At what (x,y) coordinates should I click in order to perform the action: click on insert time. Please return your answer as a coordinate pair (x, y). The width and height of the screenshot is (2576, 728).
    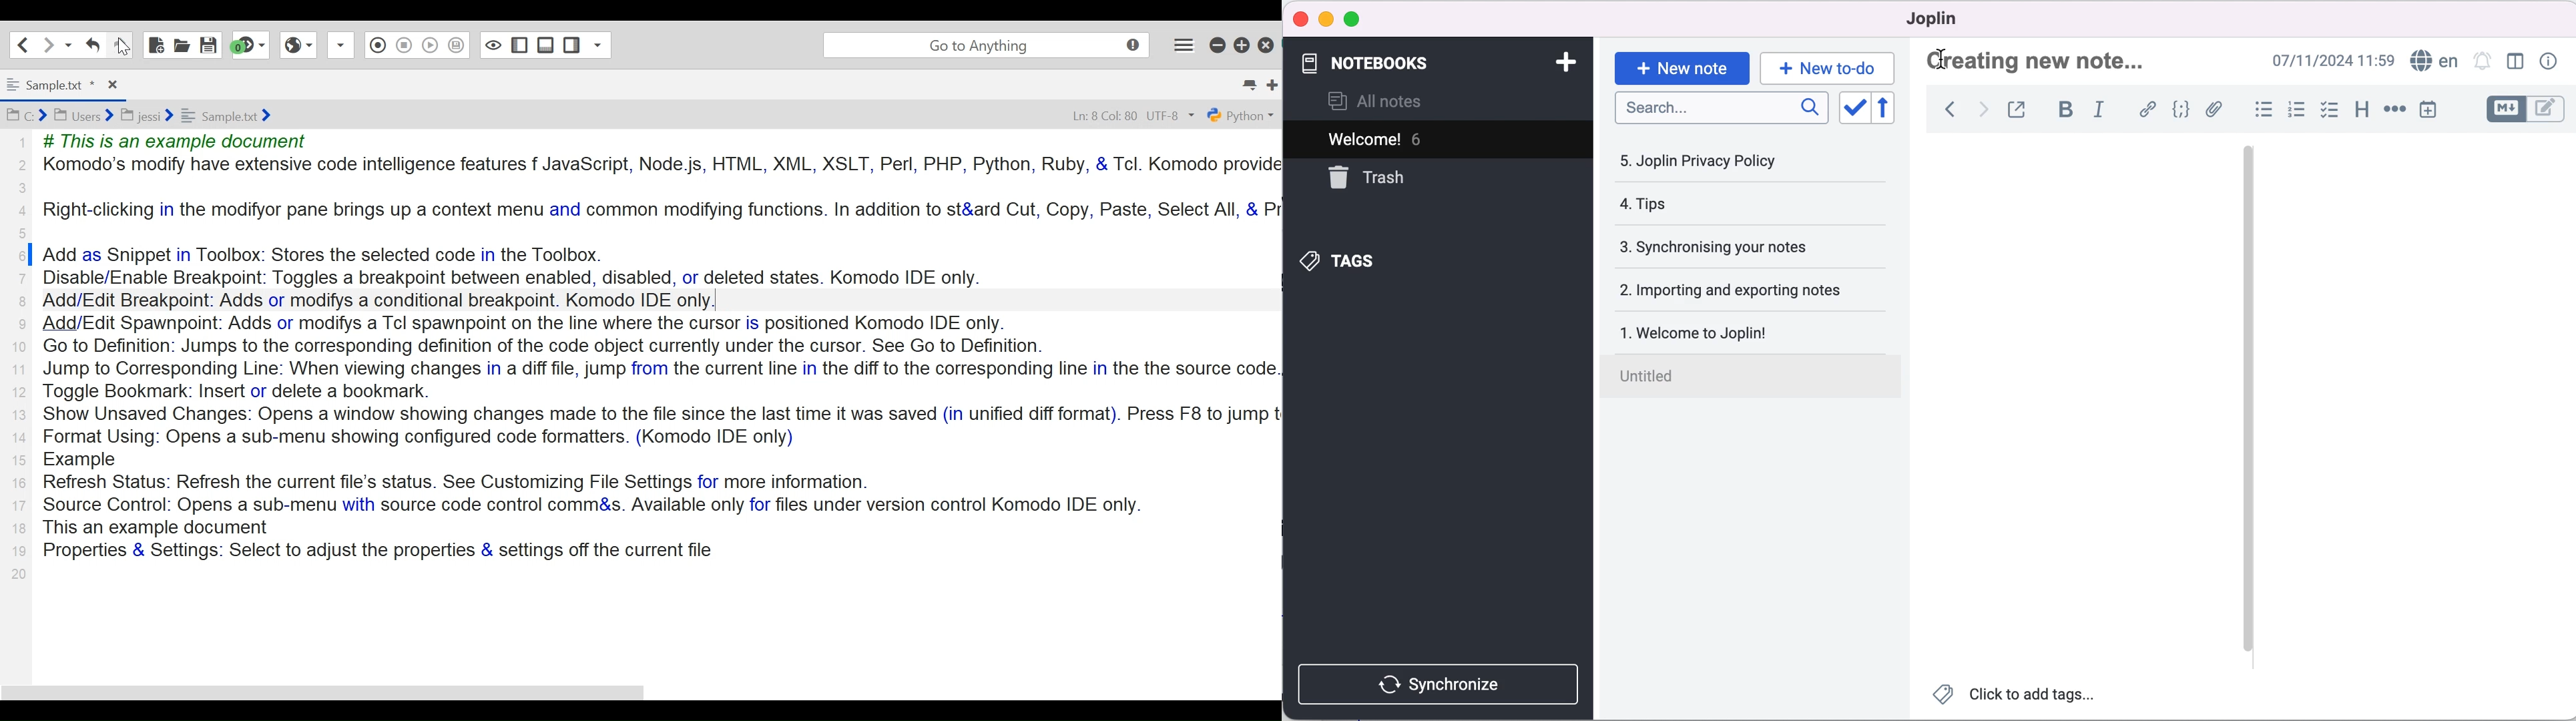
    Looking at the image, I should click on (2433, 112).